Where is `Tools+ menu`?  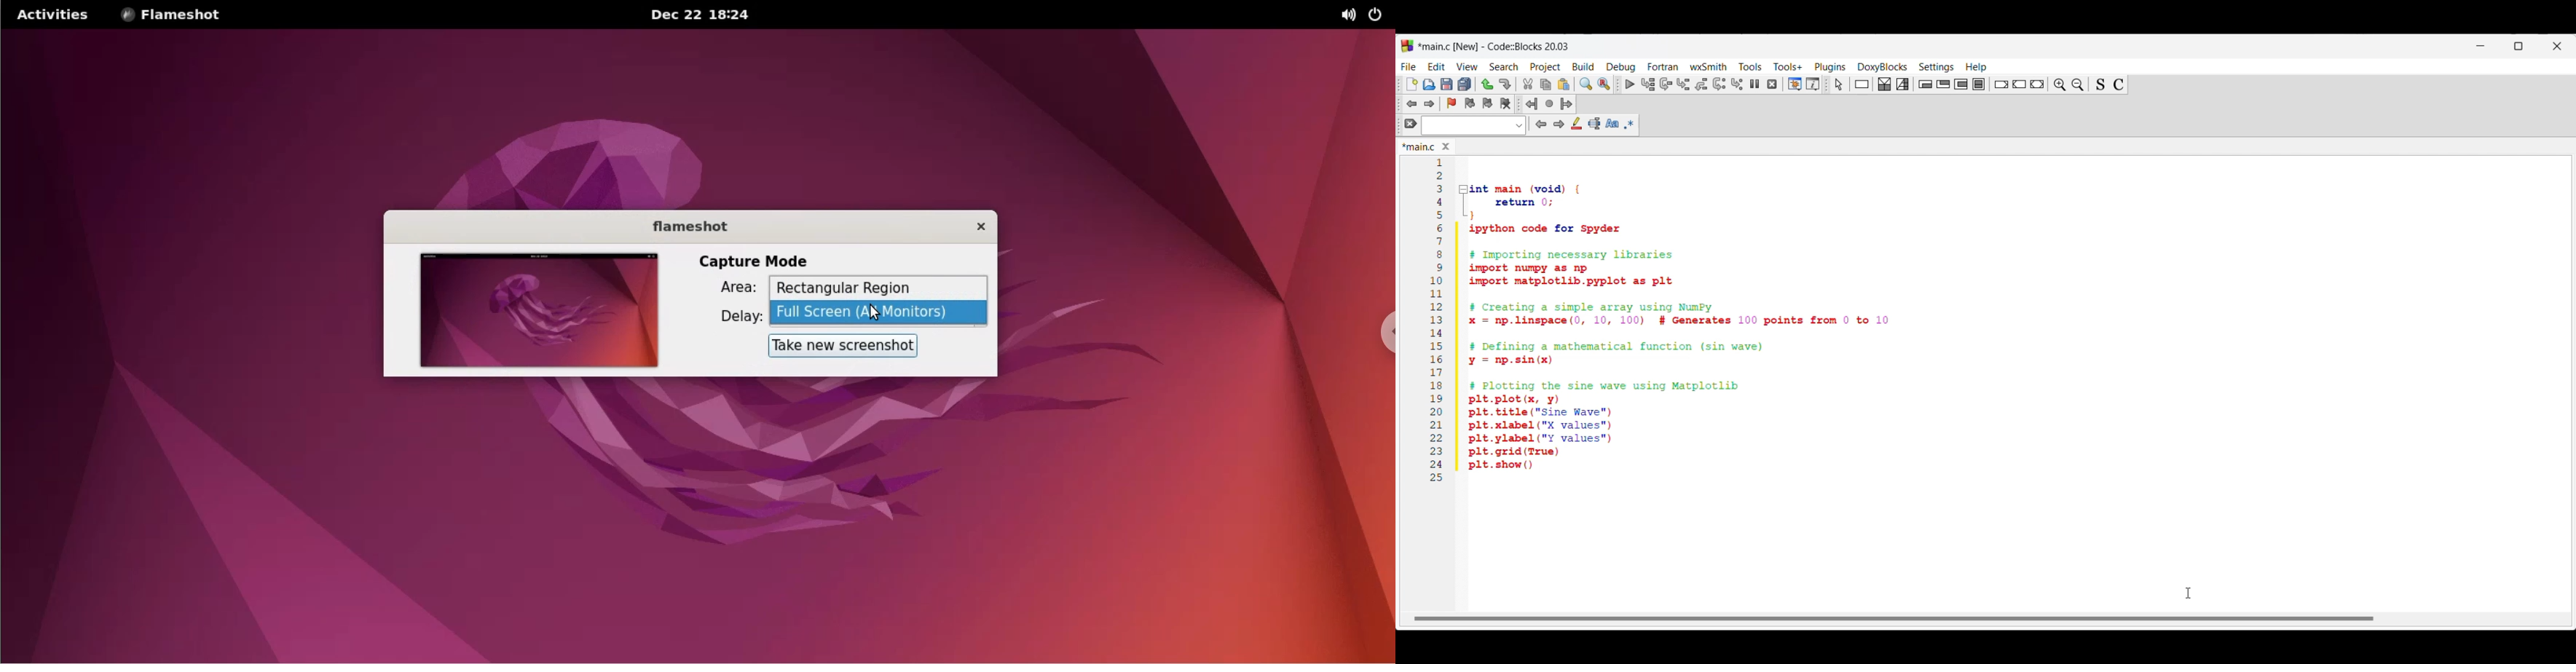 Tools+ menu is located at coordinates (1788, 66).